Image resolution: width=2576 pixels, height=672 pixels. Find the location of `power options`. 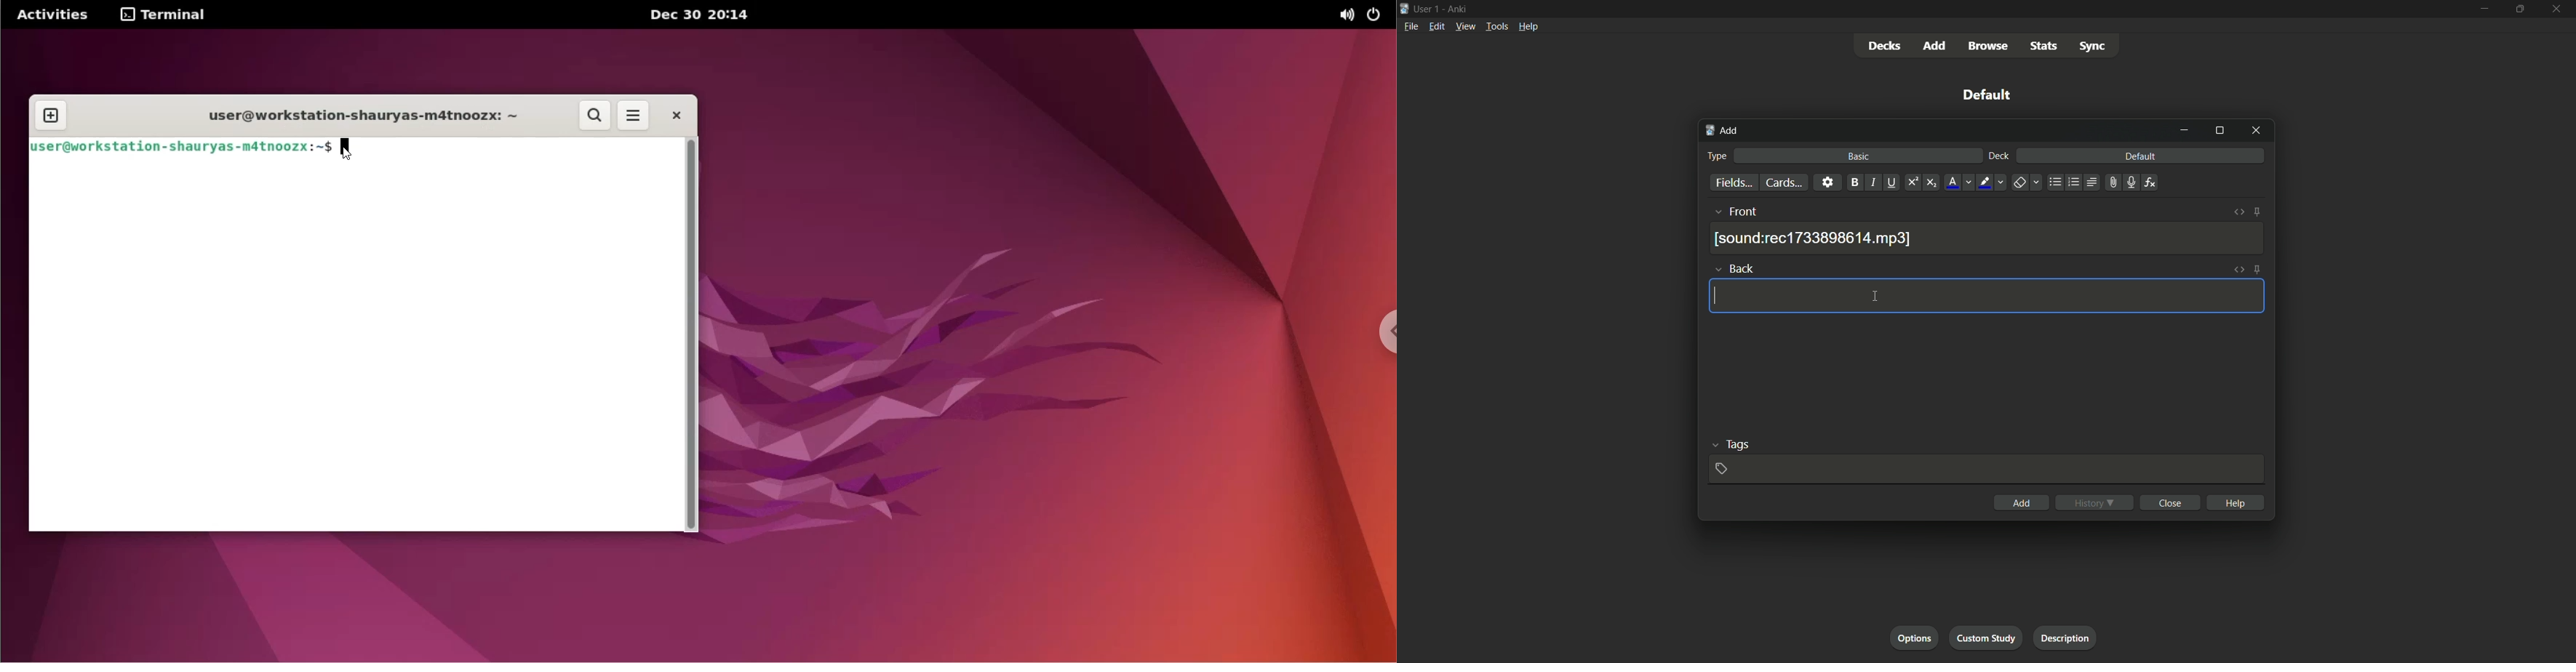

power options is located at coordinates (1377, 15).